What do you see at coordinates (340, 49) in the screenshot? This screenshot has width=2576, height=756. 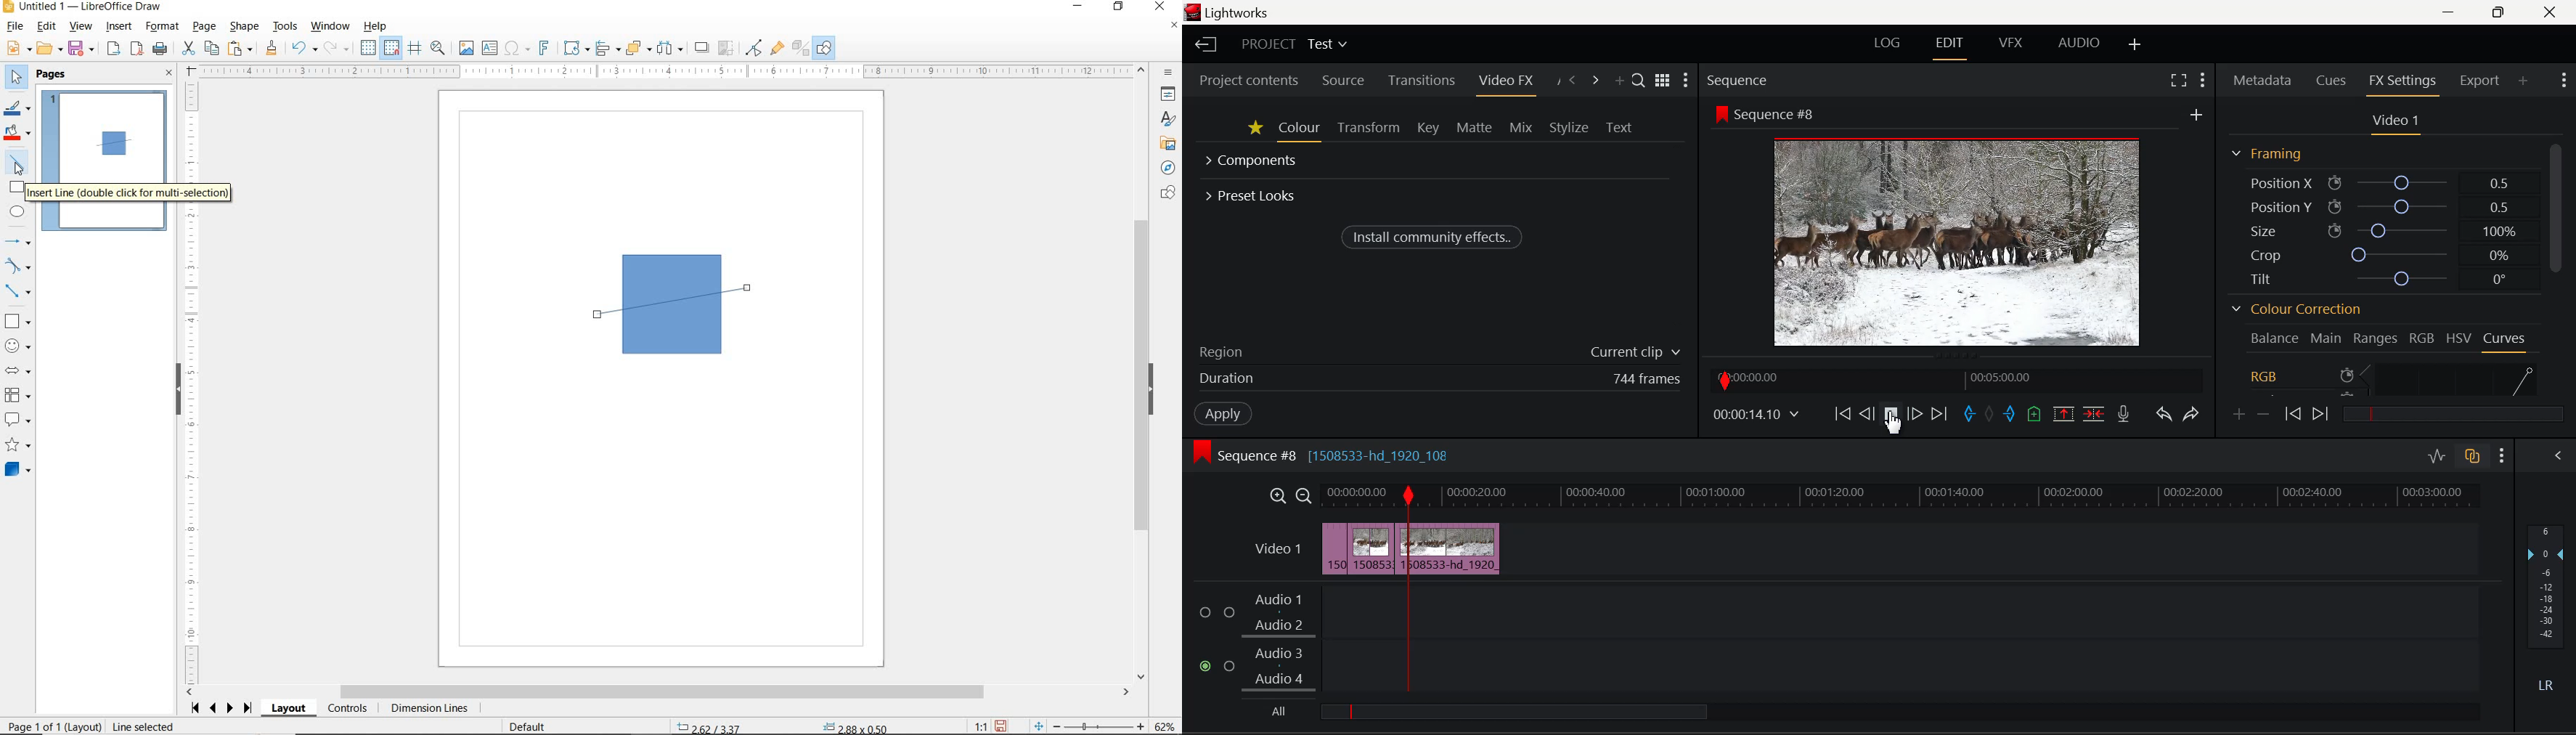 I see `REDO` at bounding box center [340, 49].